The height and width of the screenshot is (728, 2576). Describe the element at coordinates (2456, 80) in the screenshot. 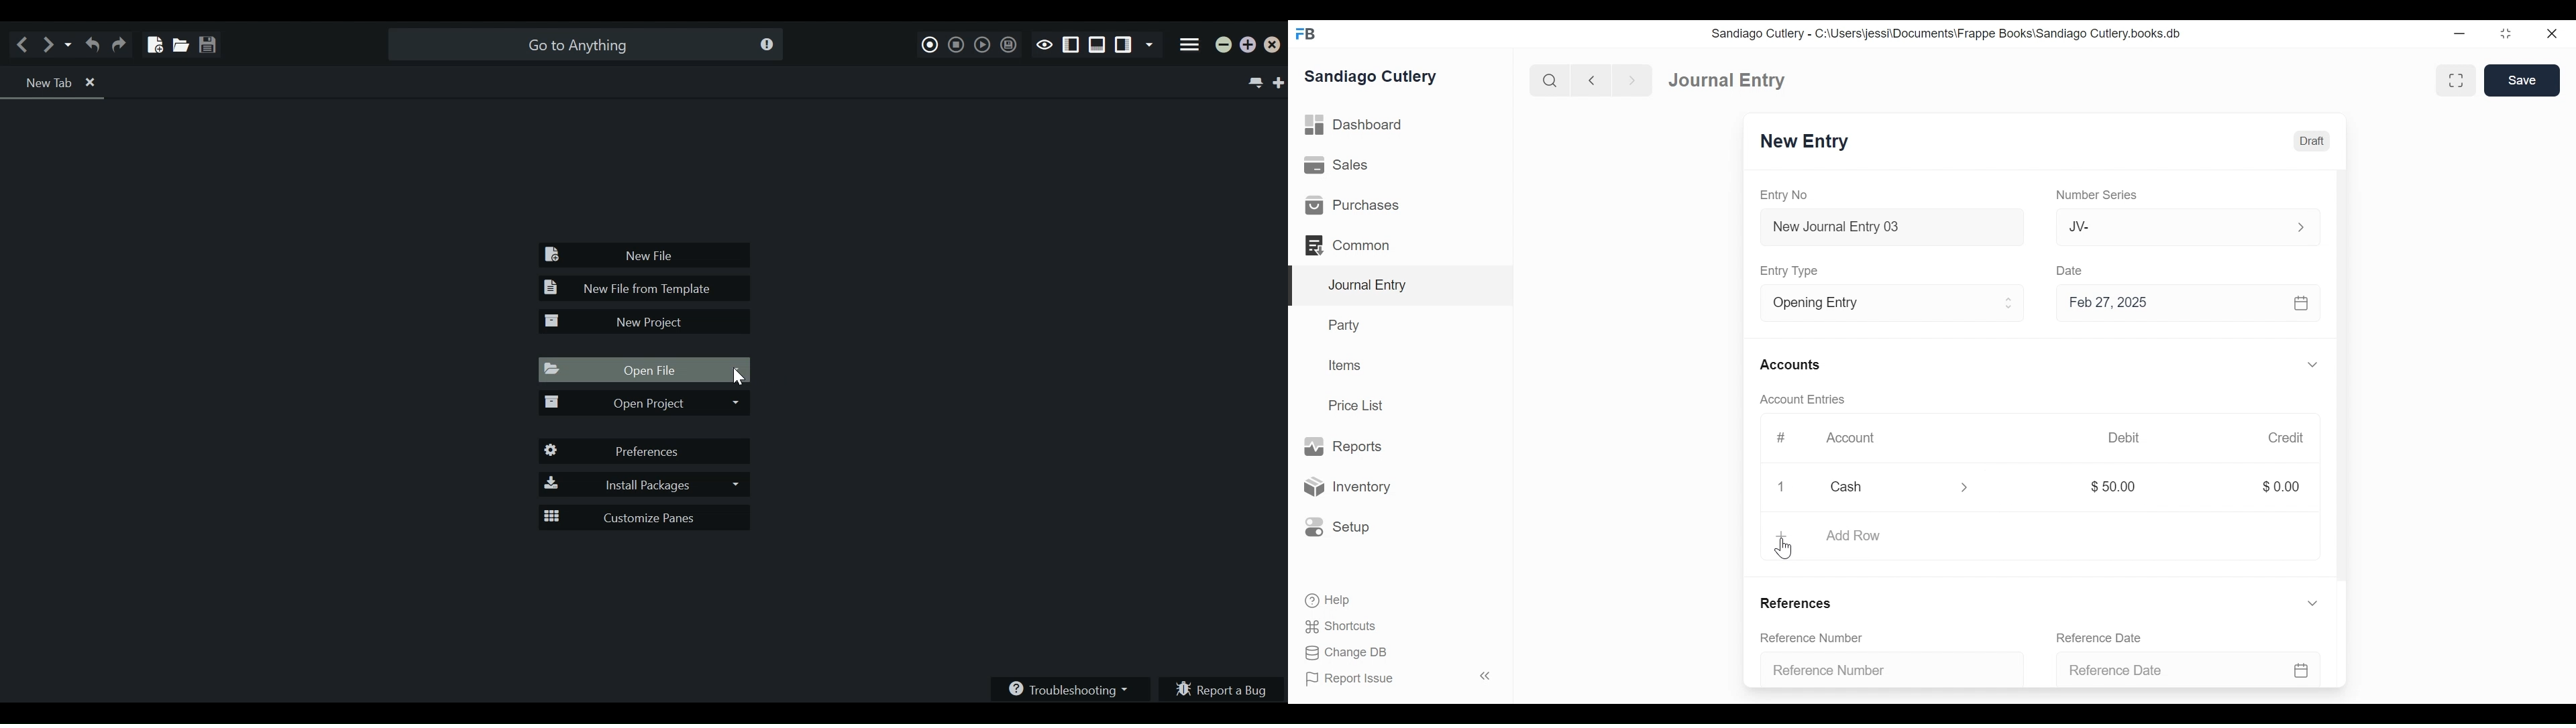

I see `Toggle between form and full width` at that location.